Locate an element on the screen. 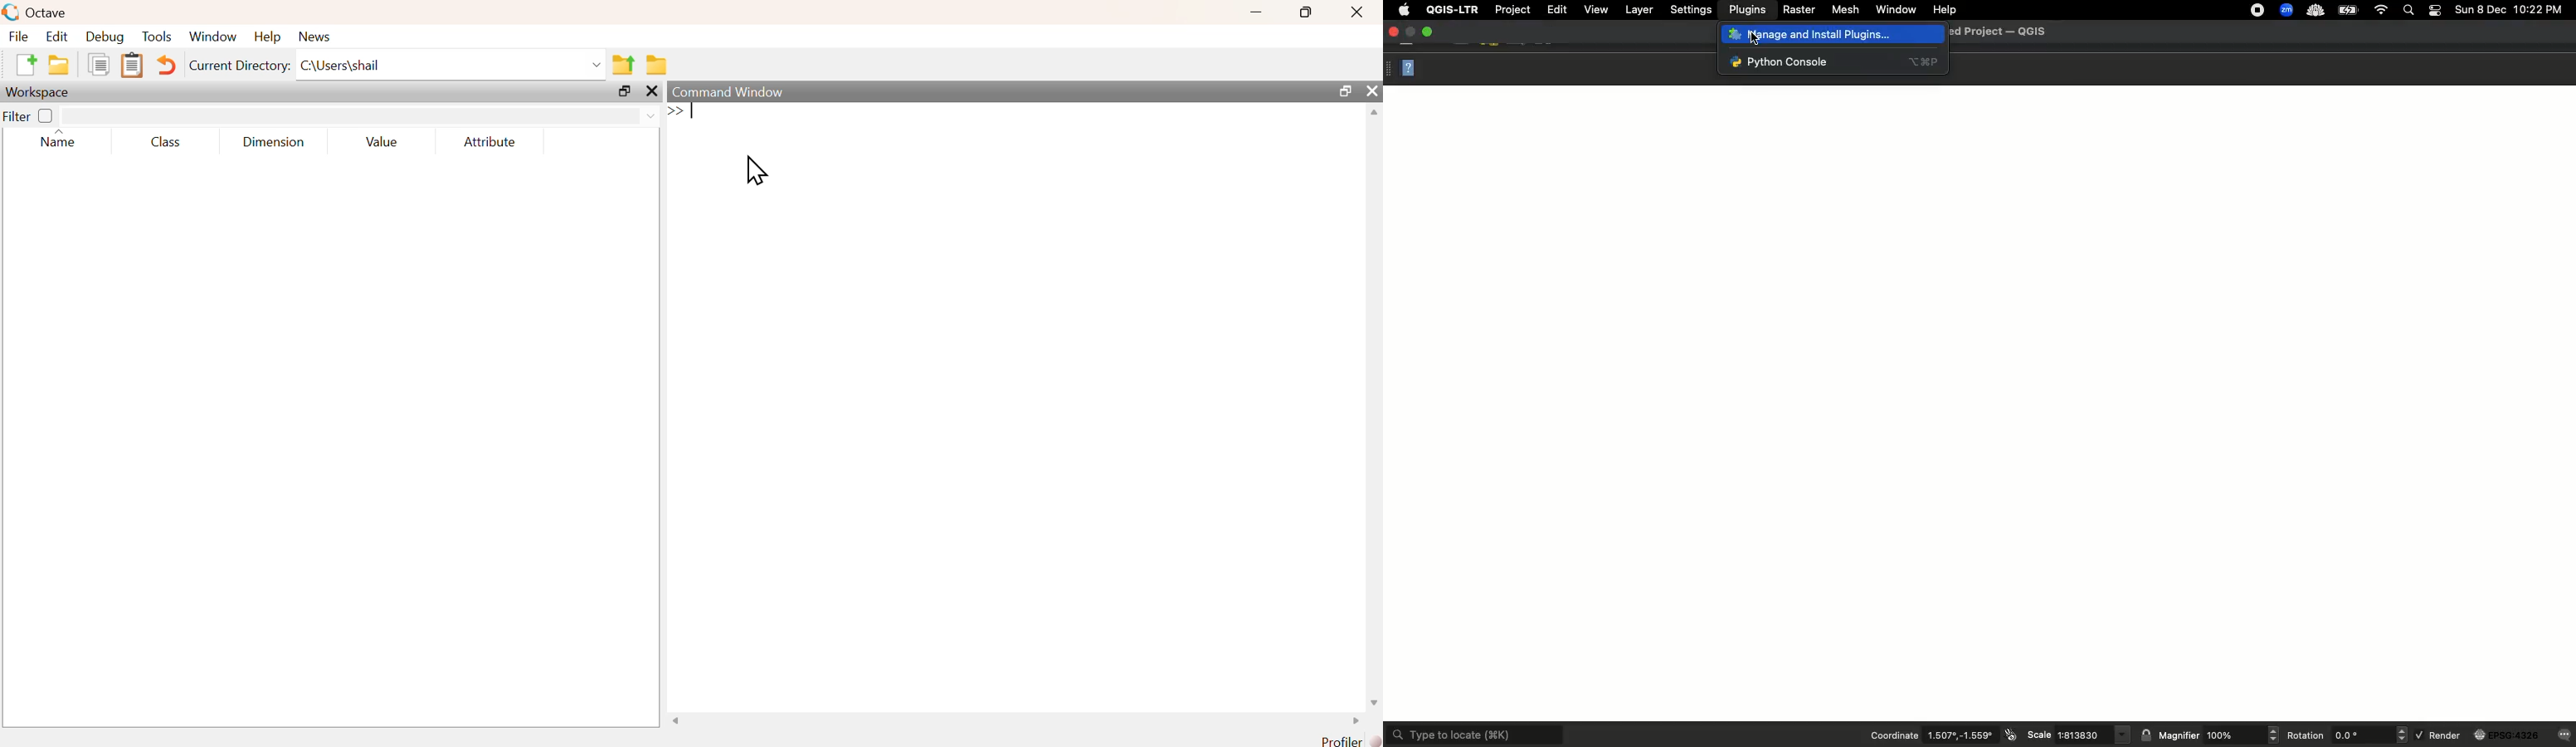 Image resolution: width=2576 pixels, height=756 pixels. Rotation is located at coordinates (2369, 735).